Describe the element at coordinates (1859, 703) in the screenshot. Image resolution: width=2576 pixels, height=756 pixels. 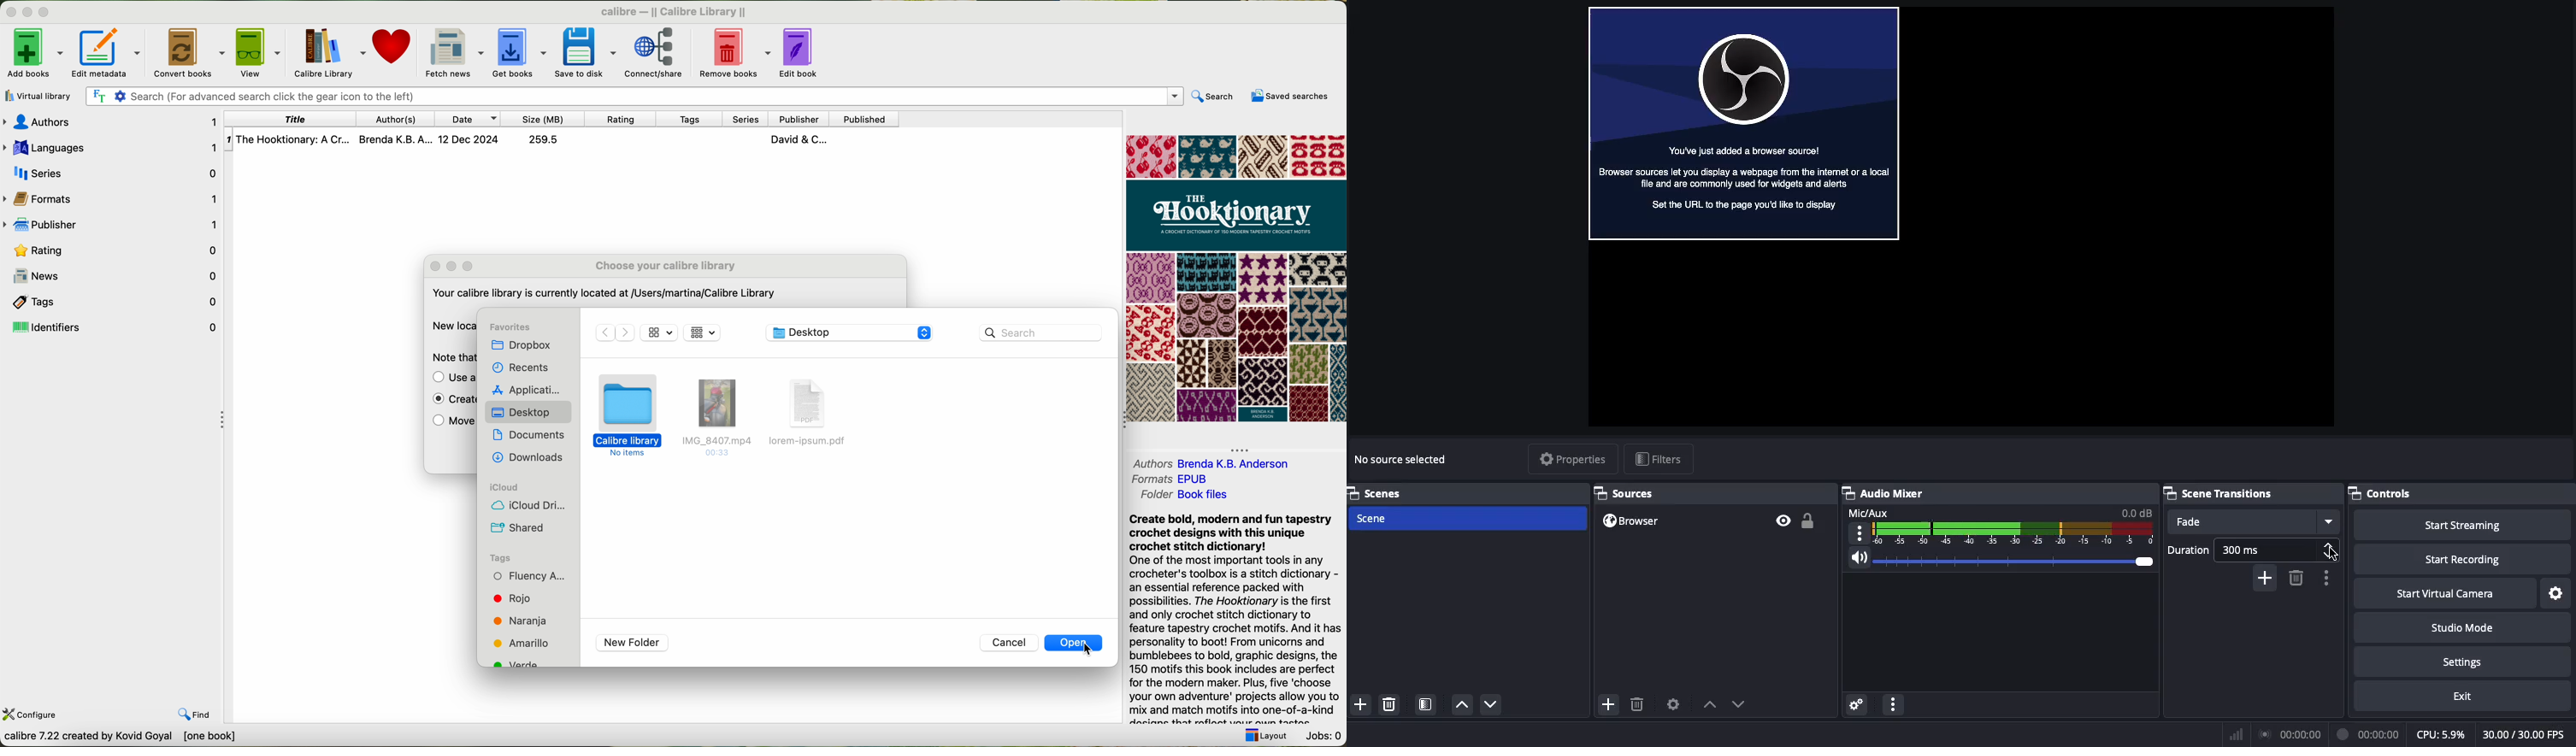
I see `Advanced audio menu` at that location.